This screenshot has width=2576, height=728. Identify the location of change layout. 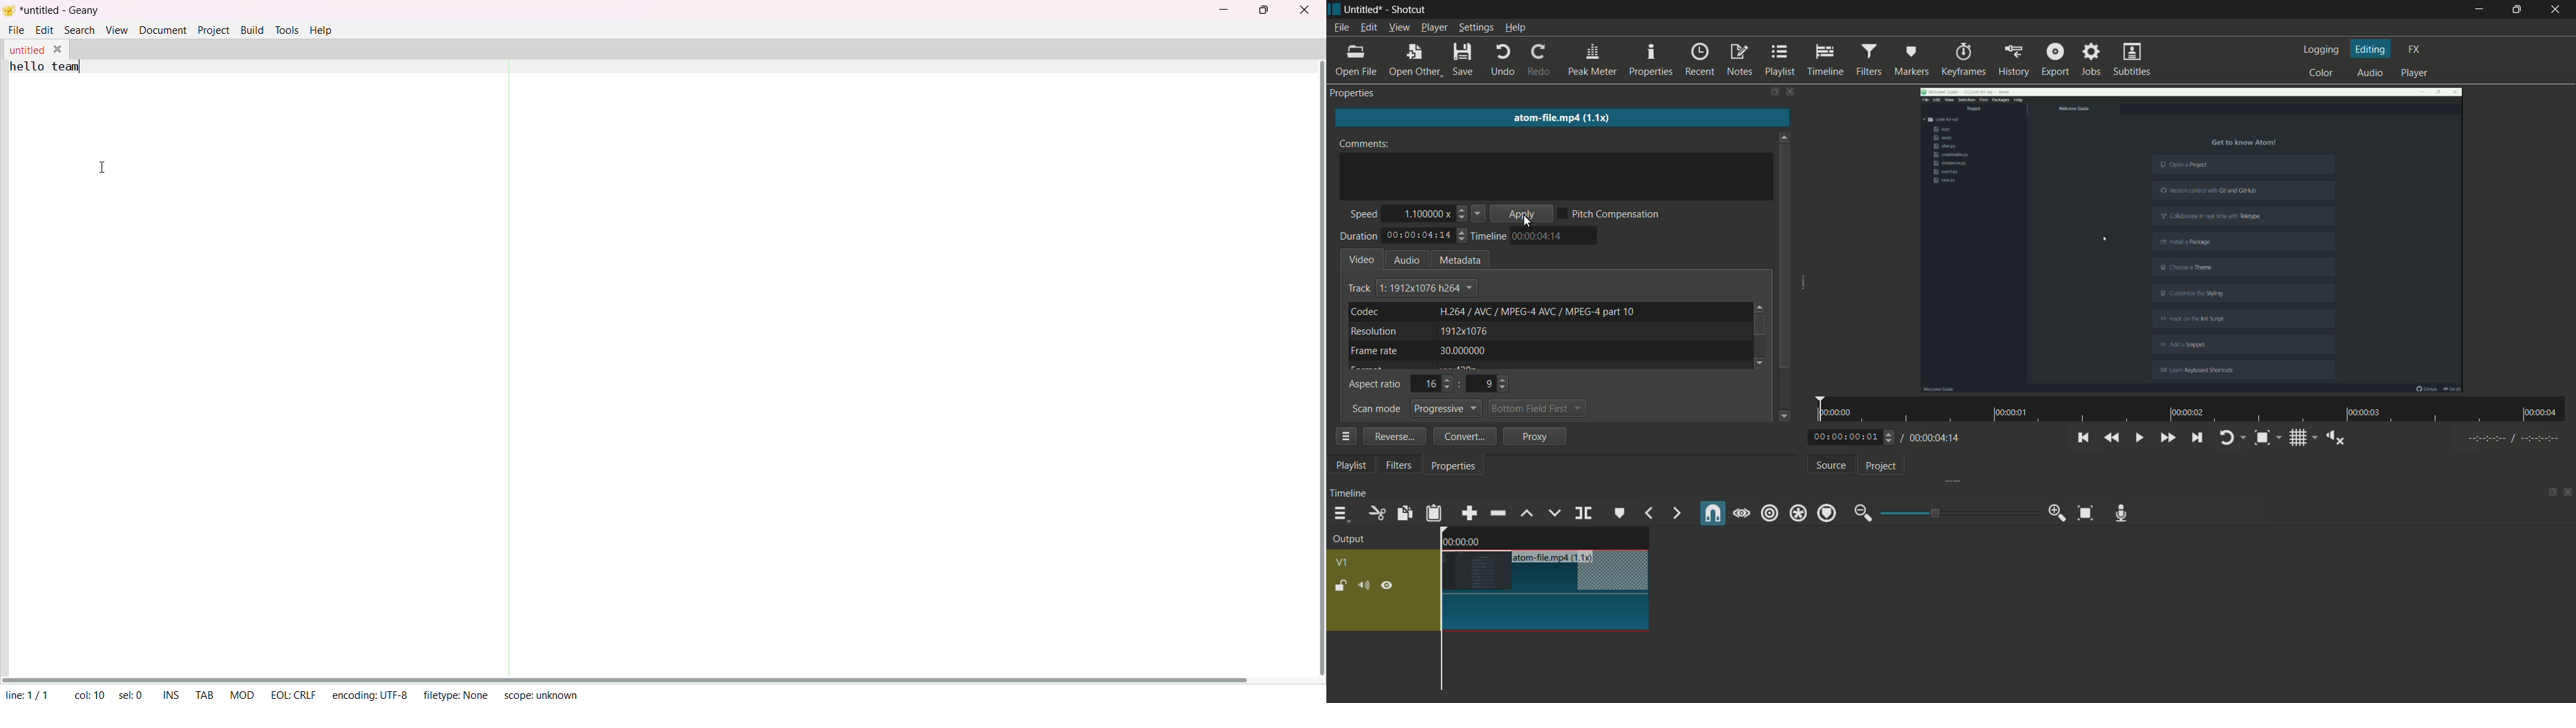
(1774, 91).